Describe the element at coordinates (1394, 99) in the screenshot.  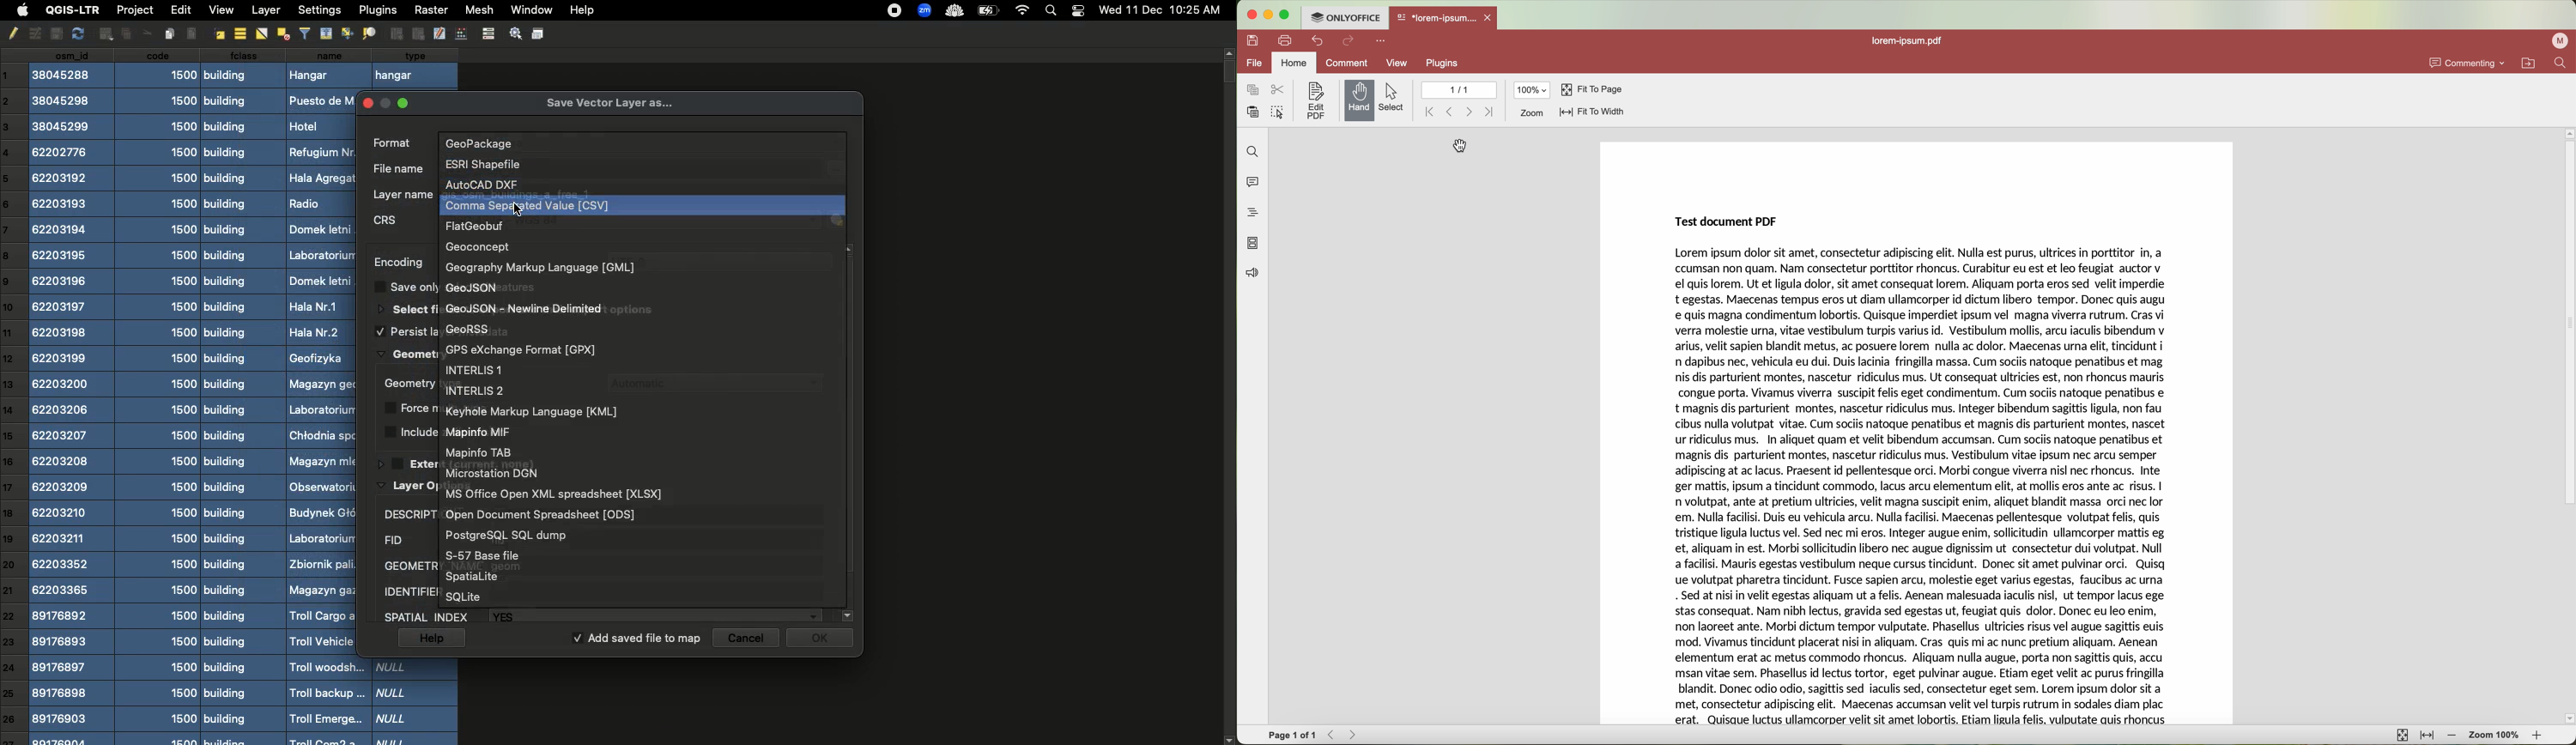
I see `select` at that location.